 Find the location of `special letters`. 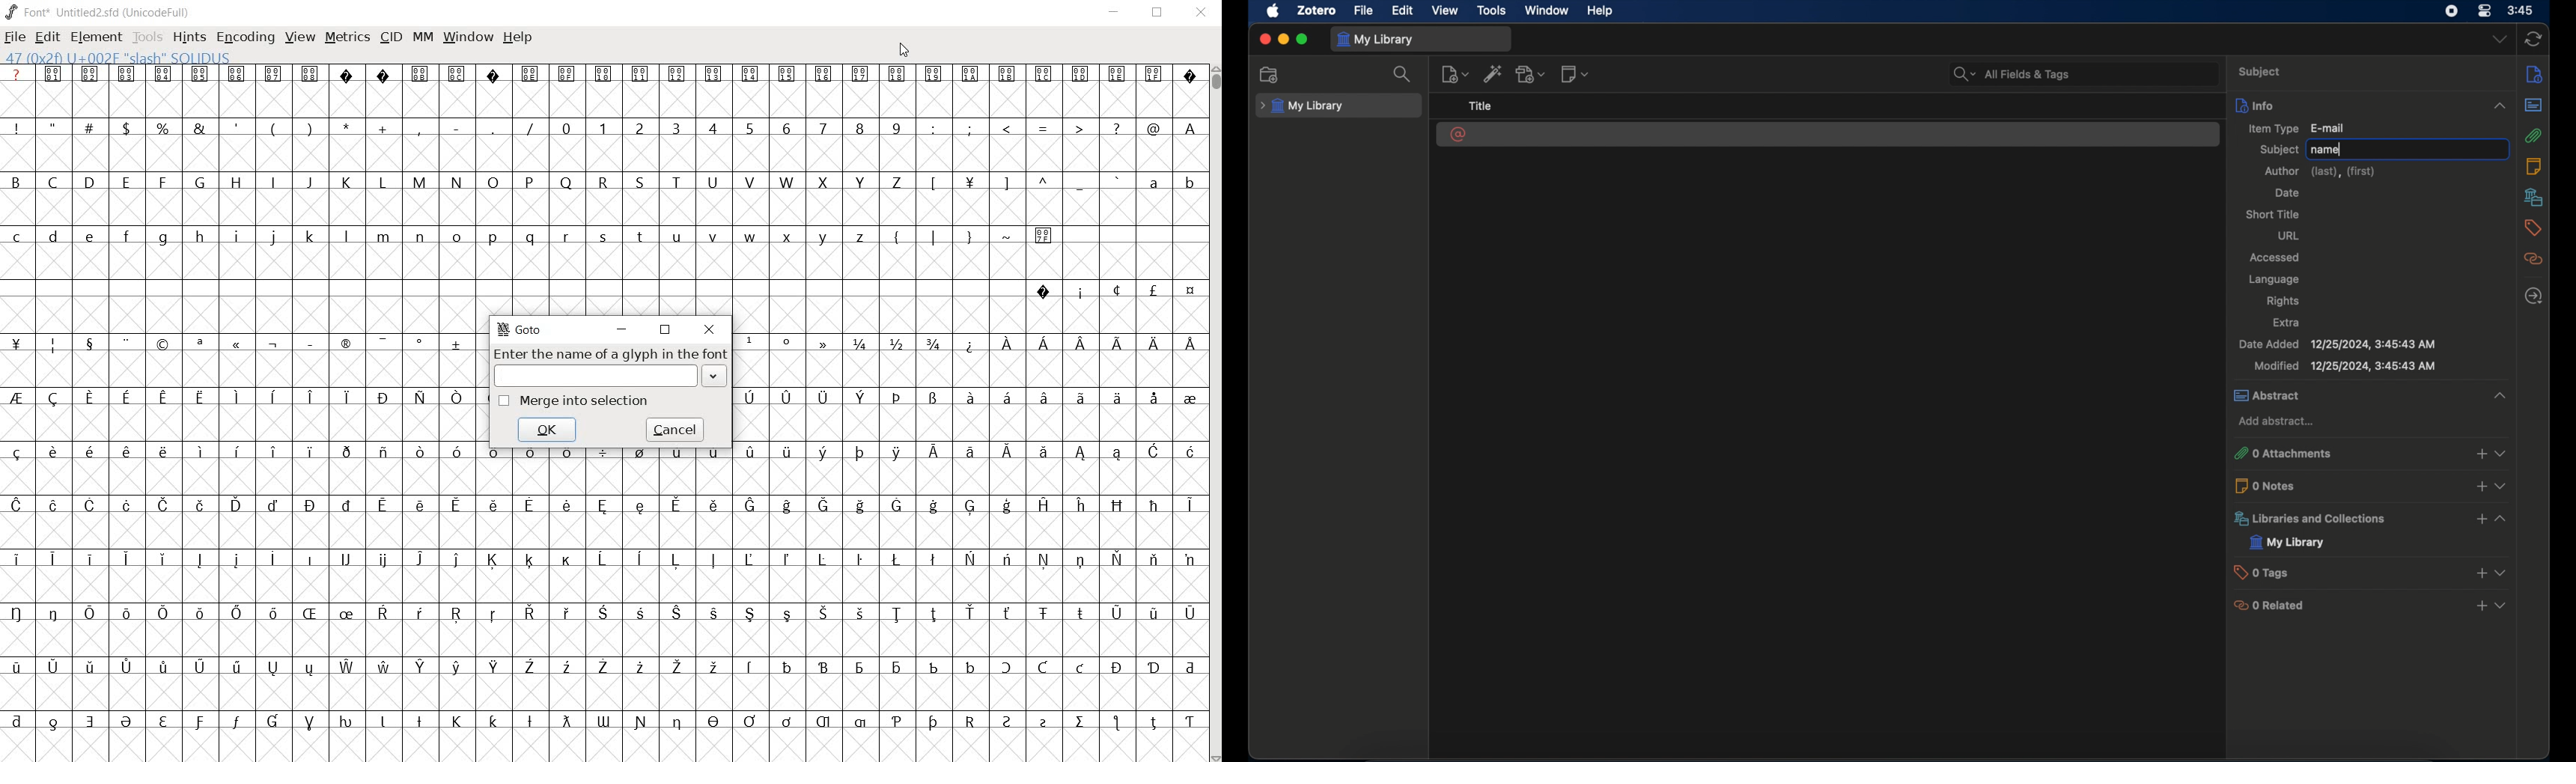

special letters is located at coordinates (600, 667).